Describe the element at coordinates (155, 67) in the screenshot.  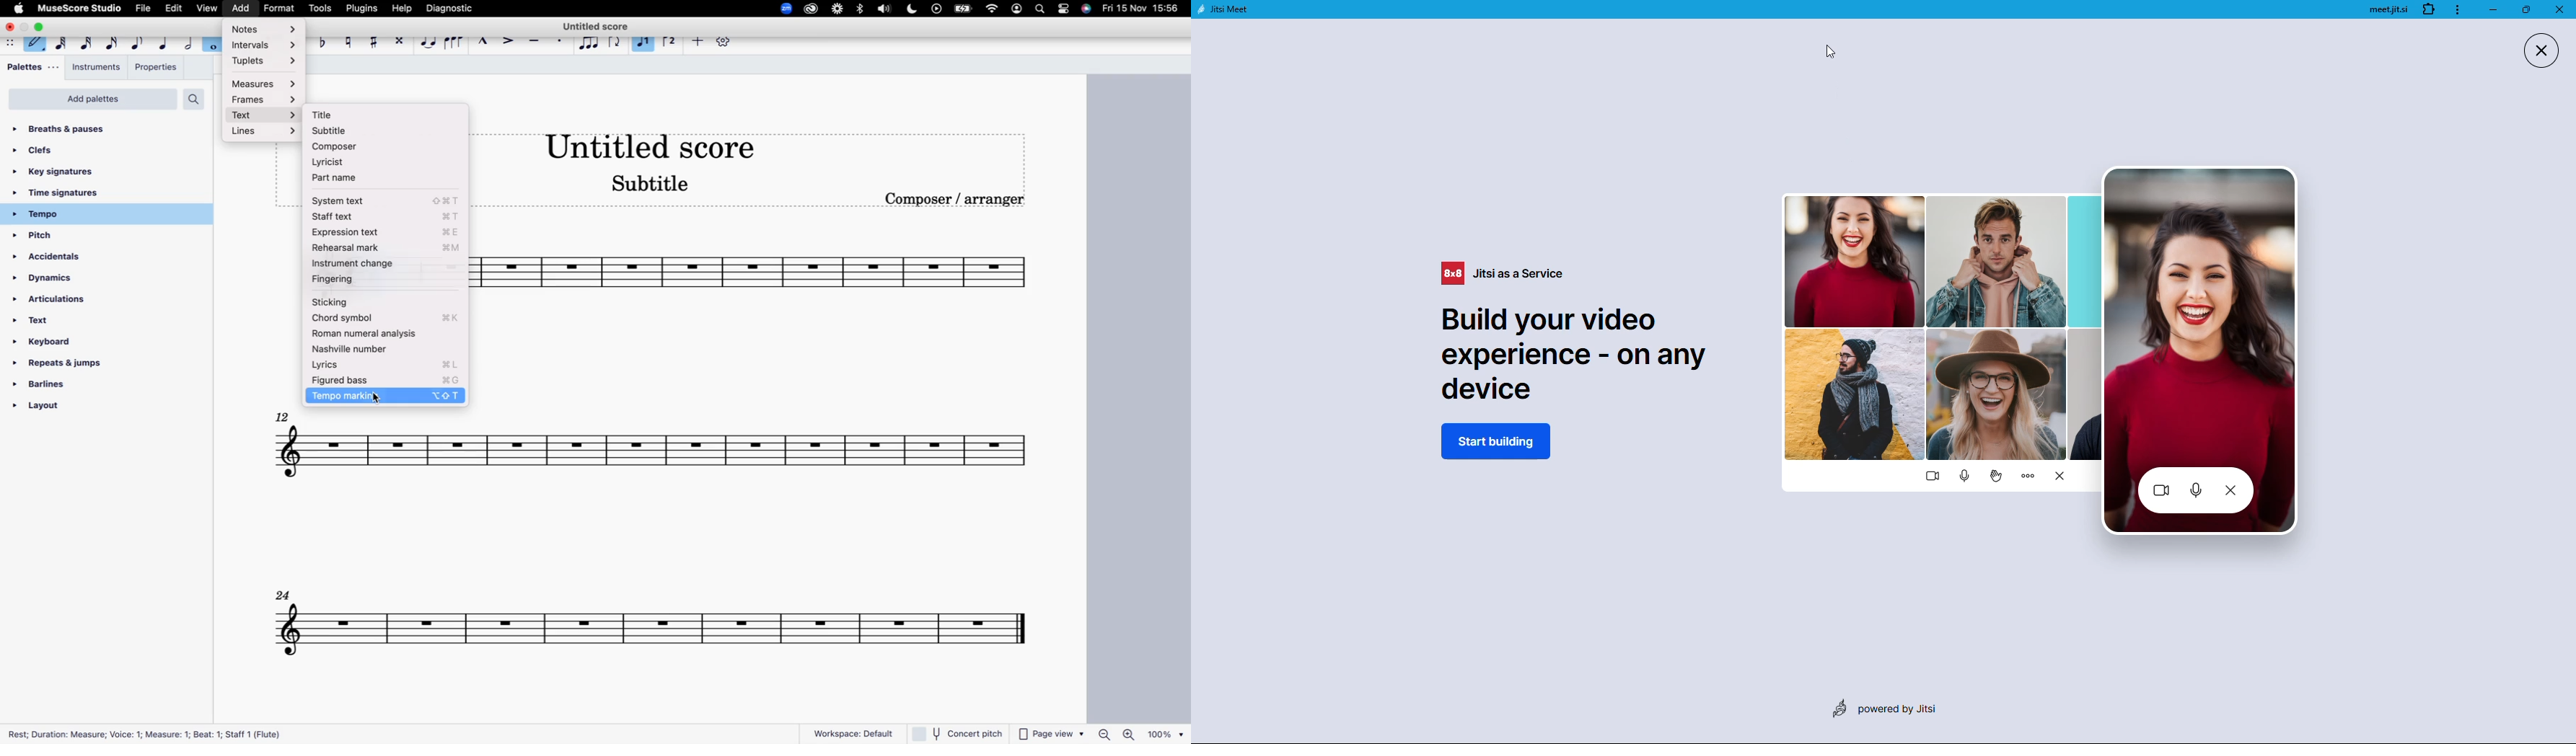
I see `properties` at that location.